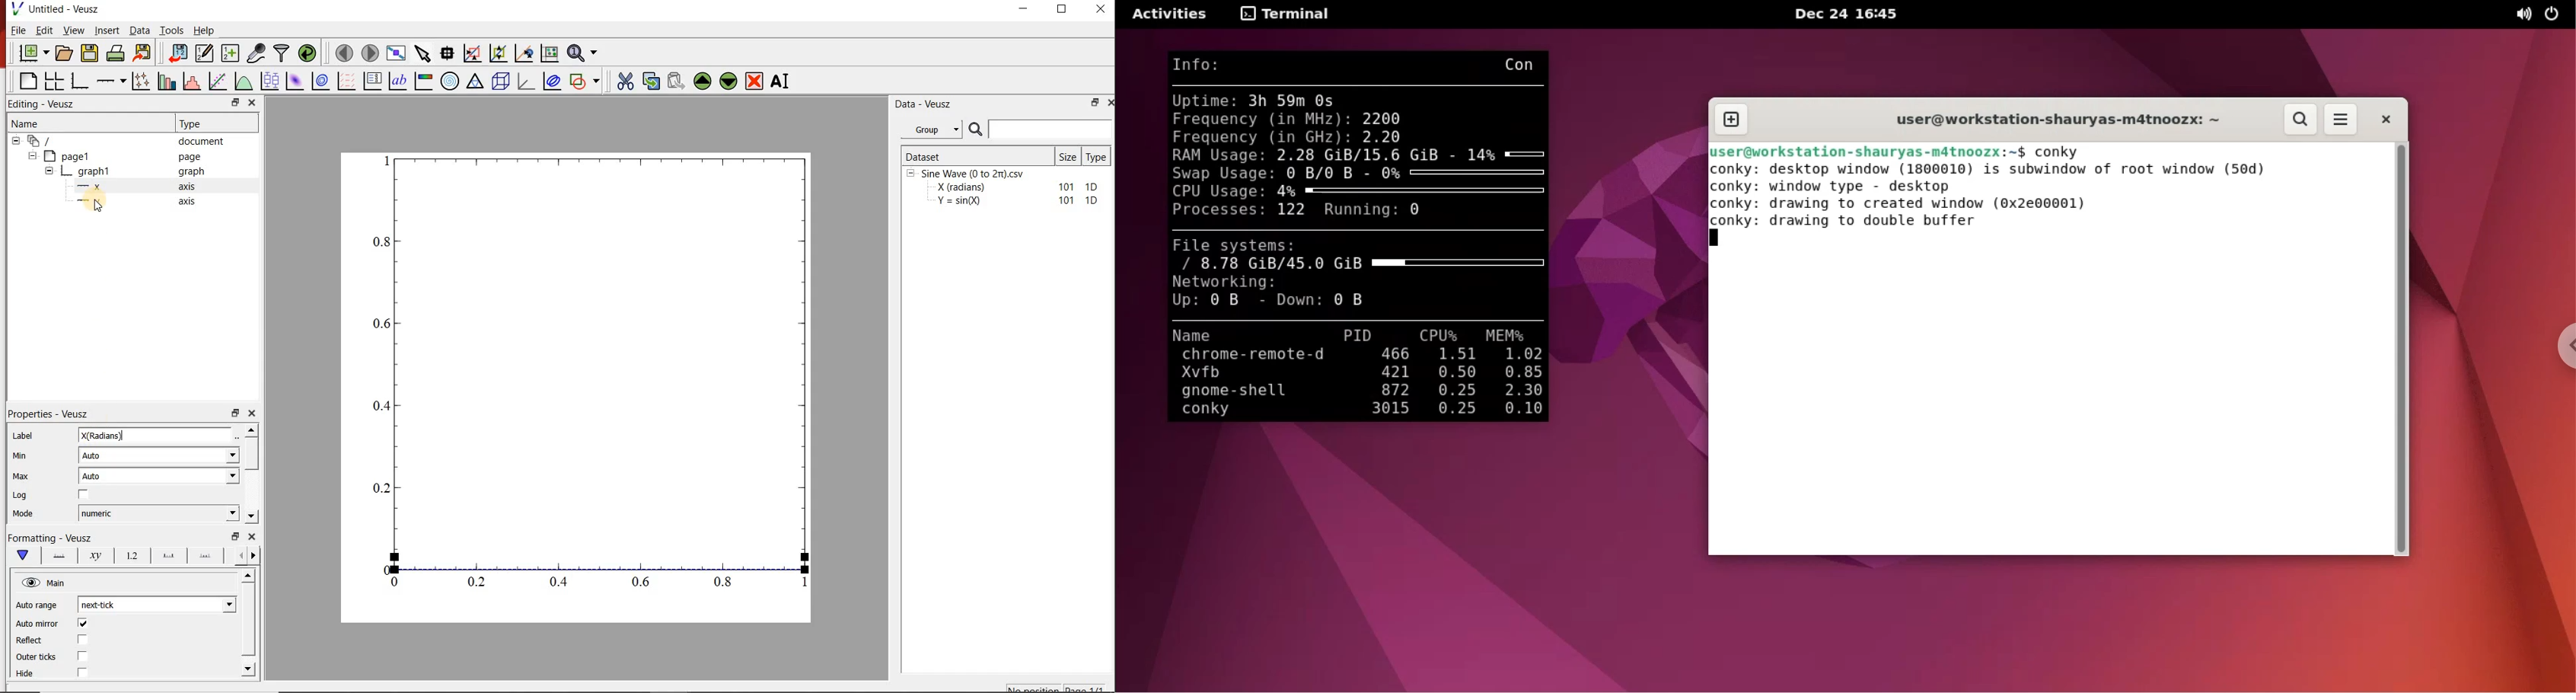  Describe the element at coordinates (204, 31) in the screenshot. I see `Help` at that location.